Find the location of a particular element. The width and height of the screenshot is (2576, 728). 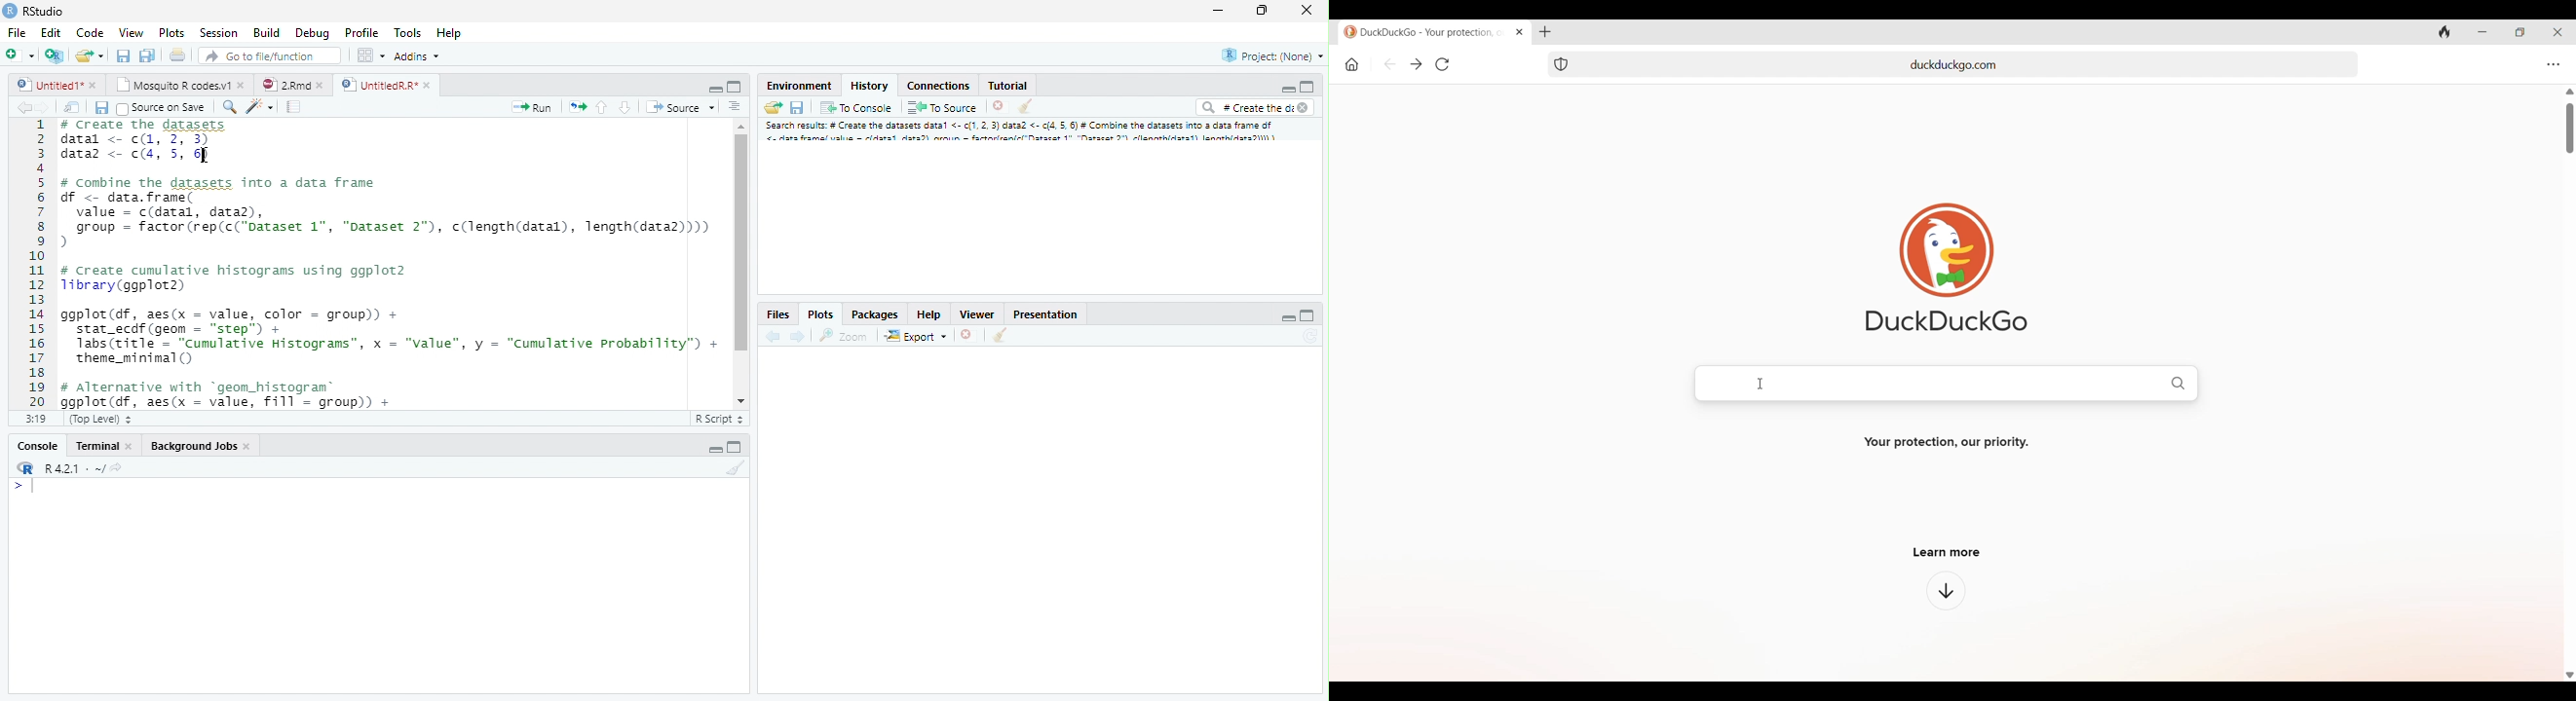

R.4.2.1 is located at coordinates (63, 468).